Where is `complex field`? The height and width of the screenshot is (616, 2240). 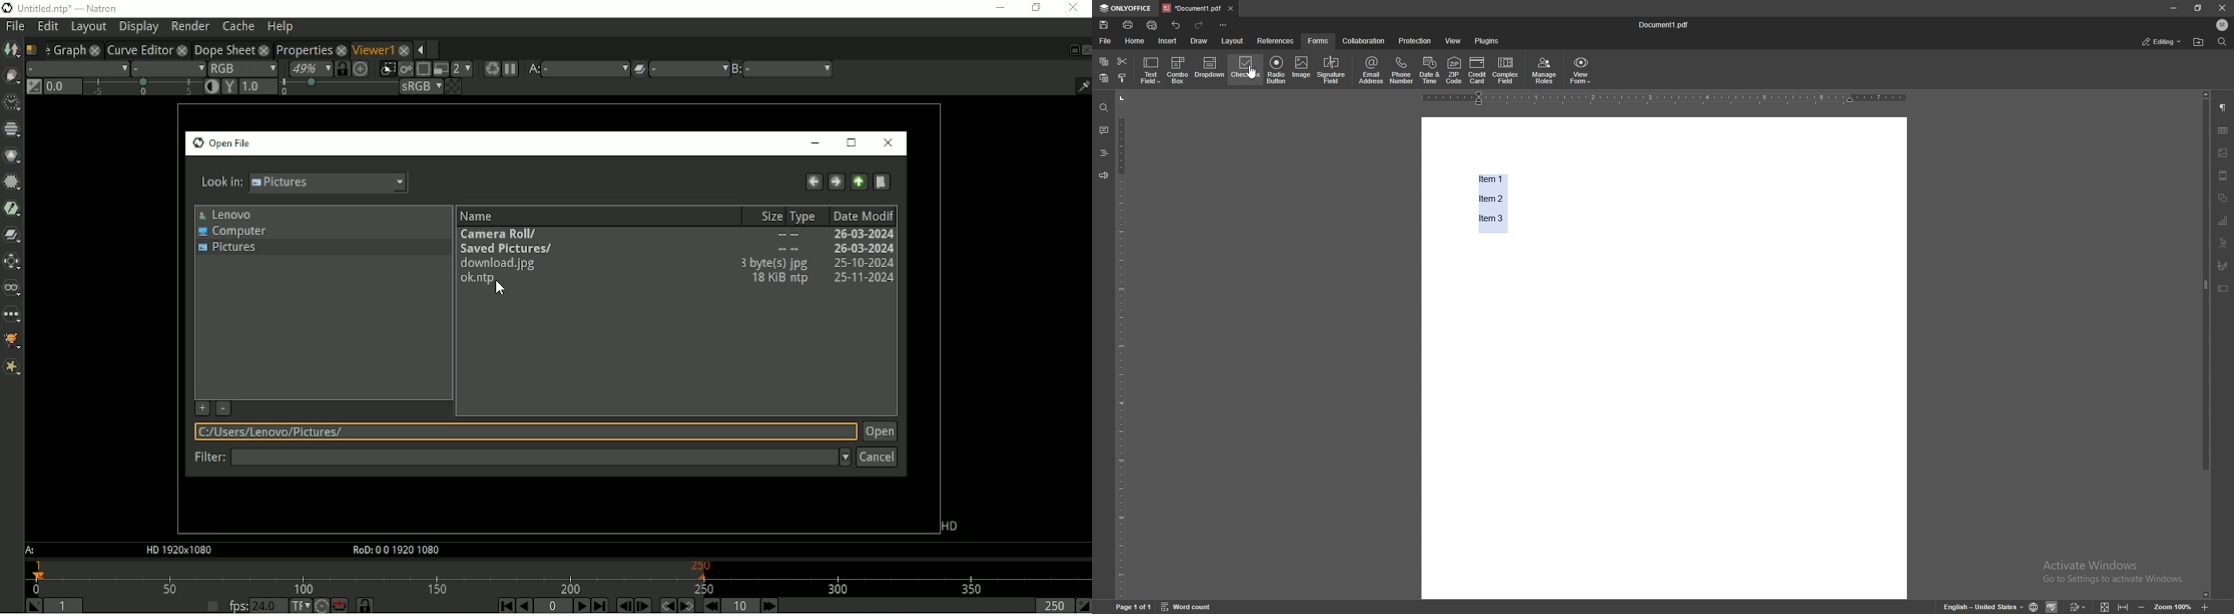
complex field is located at coordinates (1506, 71).